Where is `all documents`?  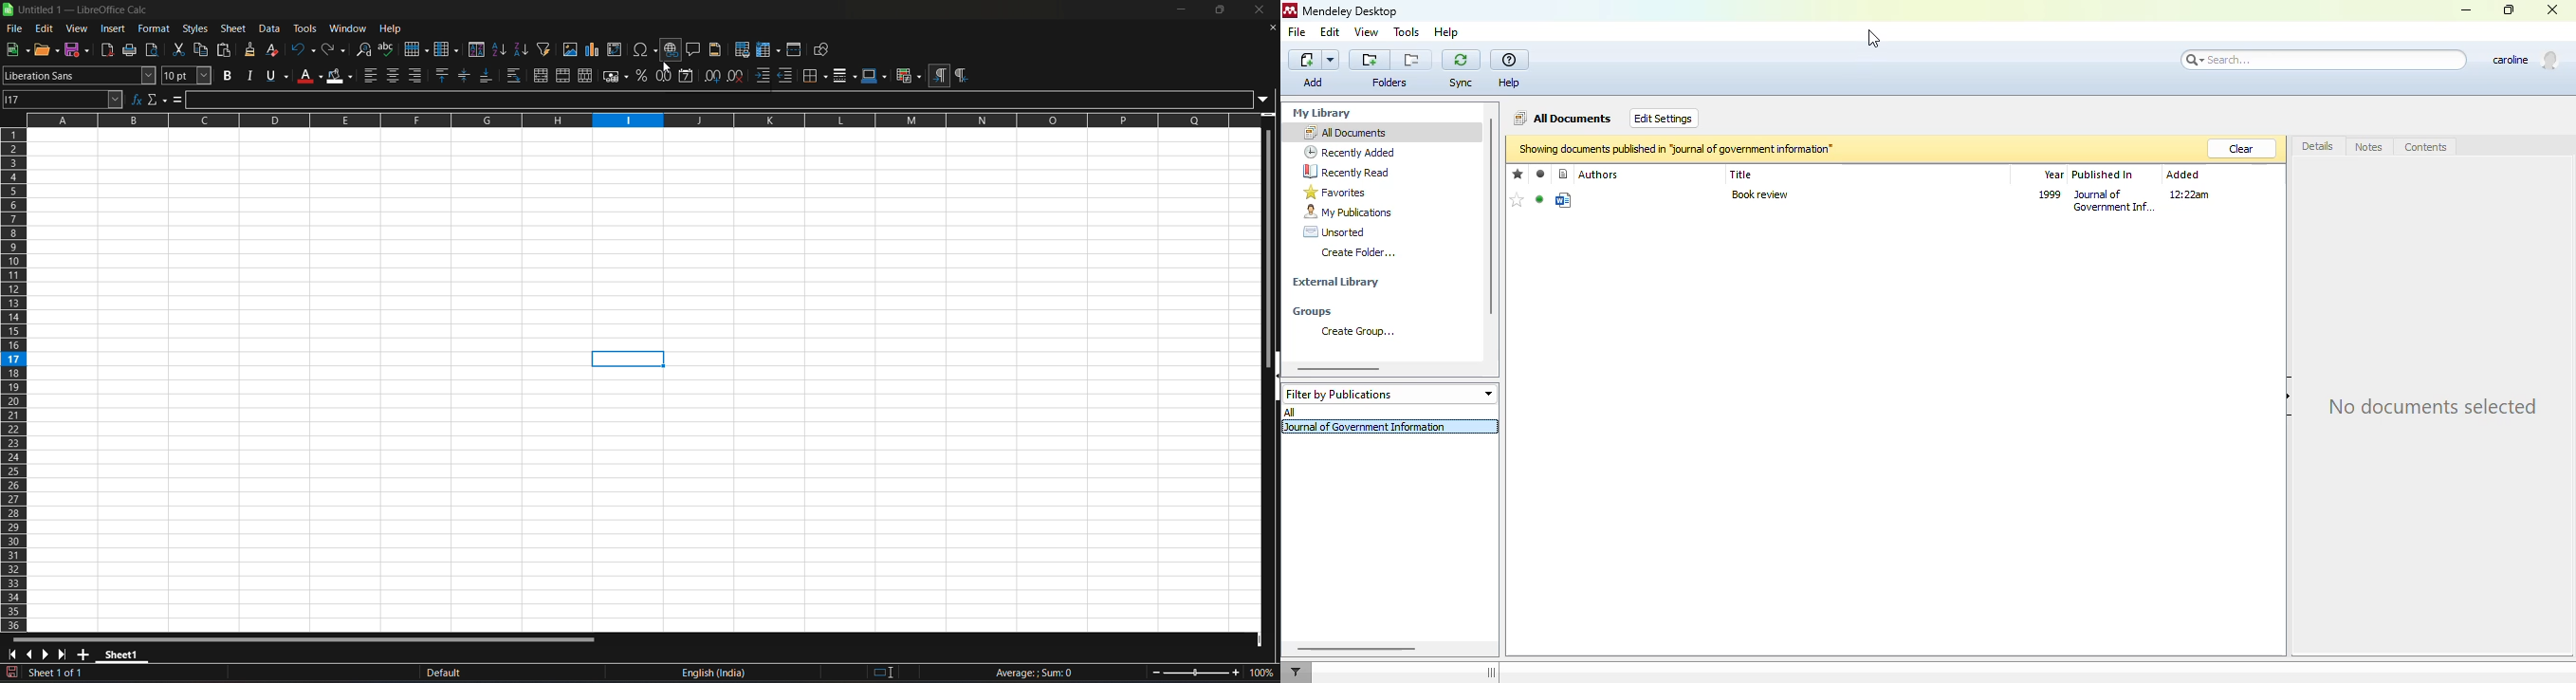
all documents is located at coordinates (1563, 119).